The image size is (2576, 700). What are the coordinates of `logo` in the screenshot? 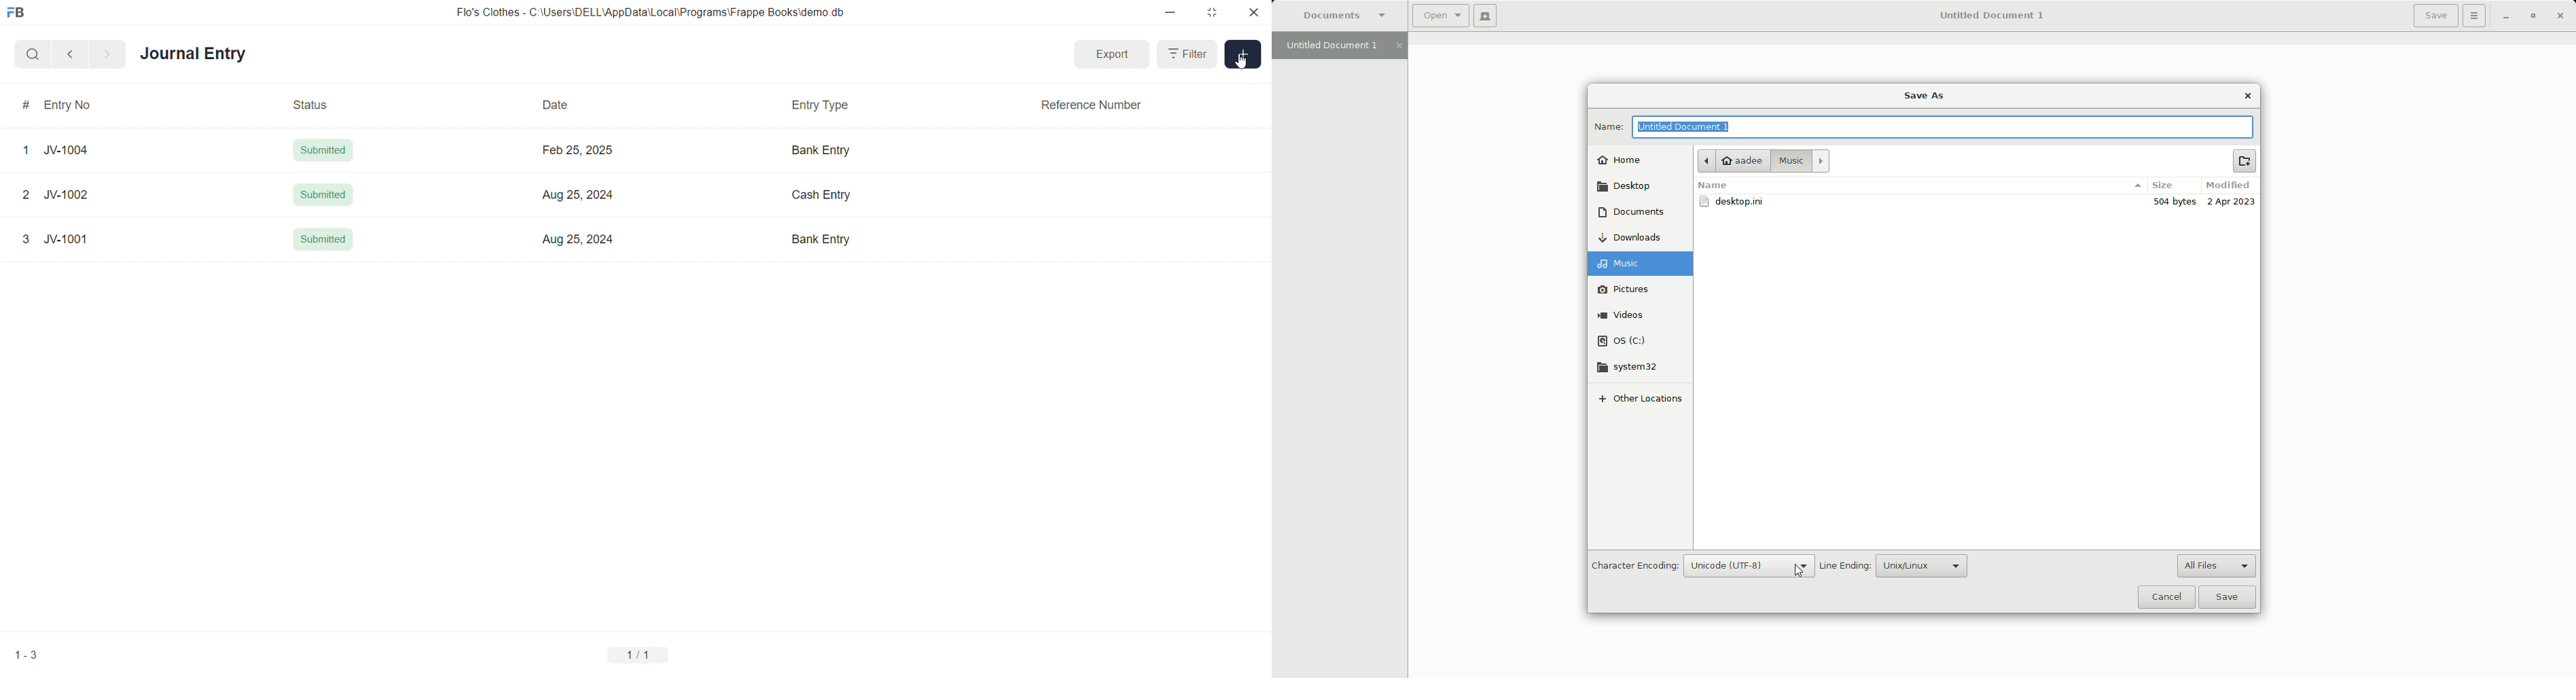 It's located at (19, 13).